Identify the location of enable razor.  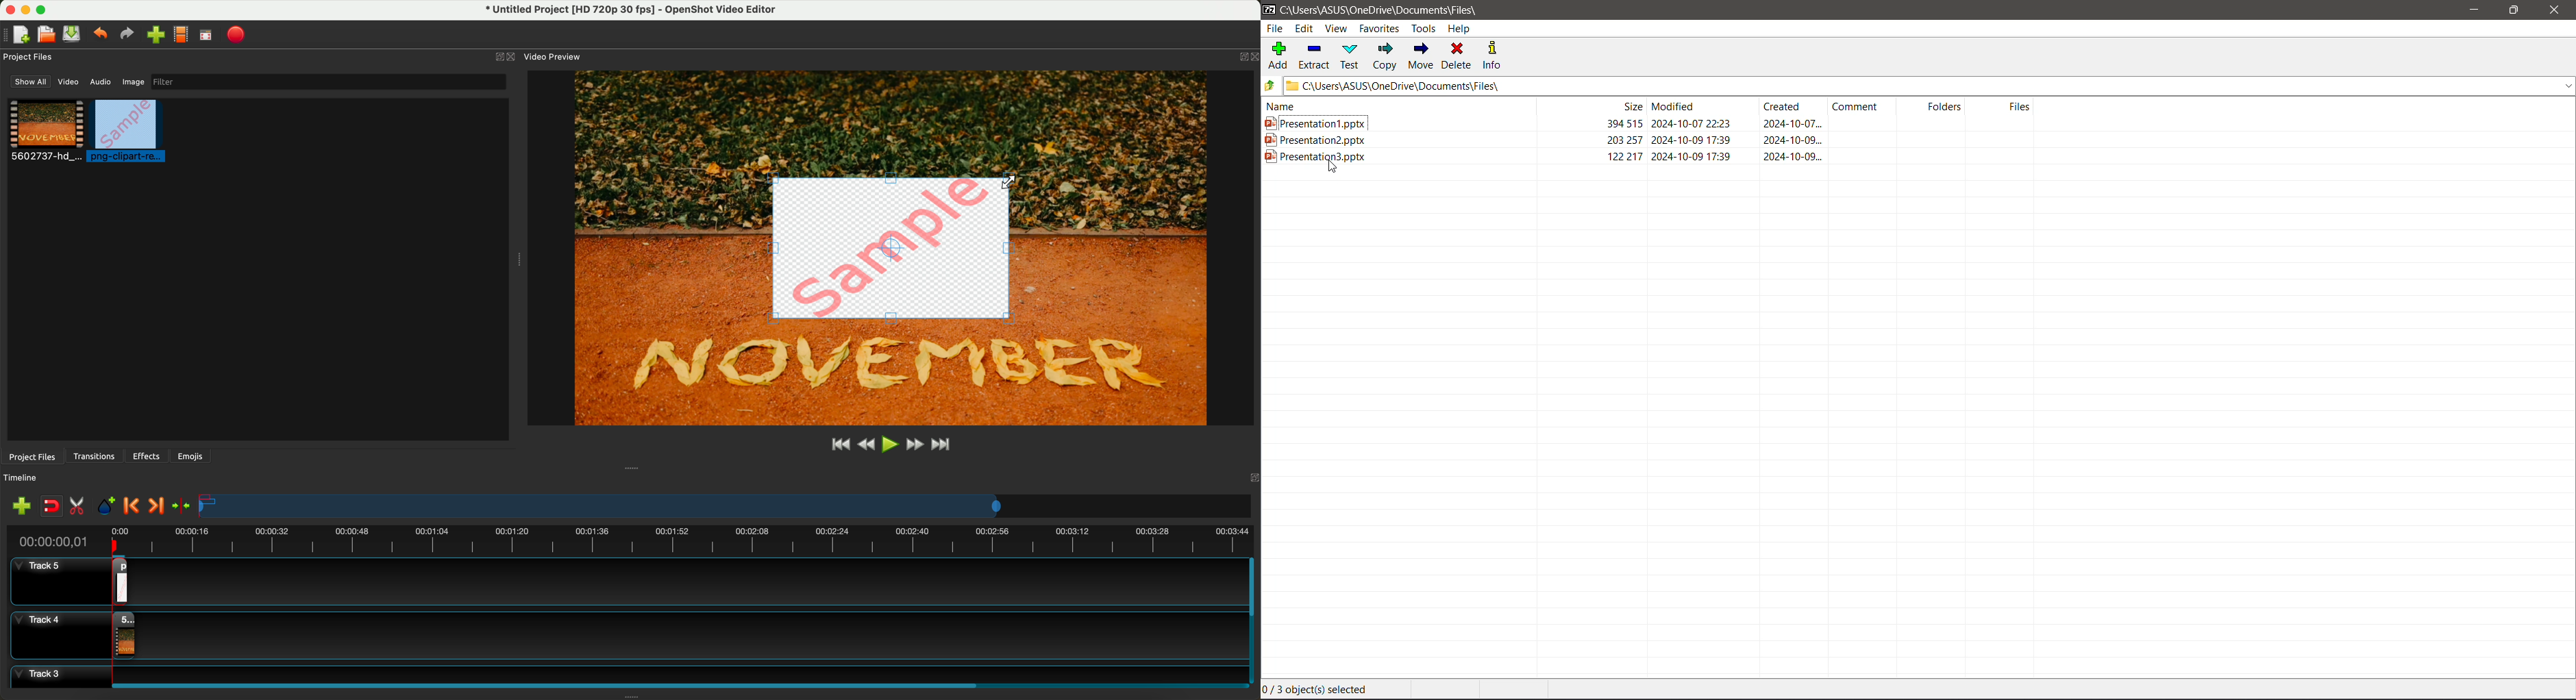
(80, 508).